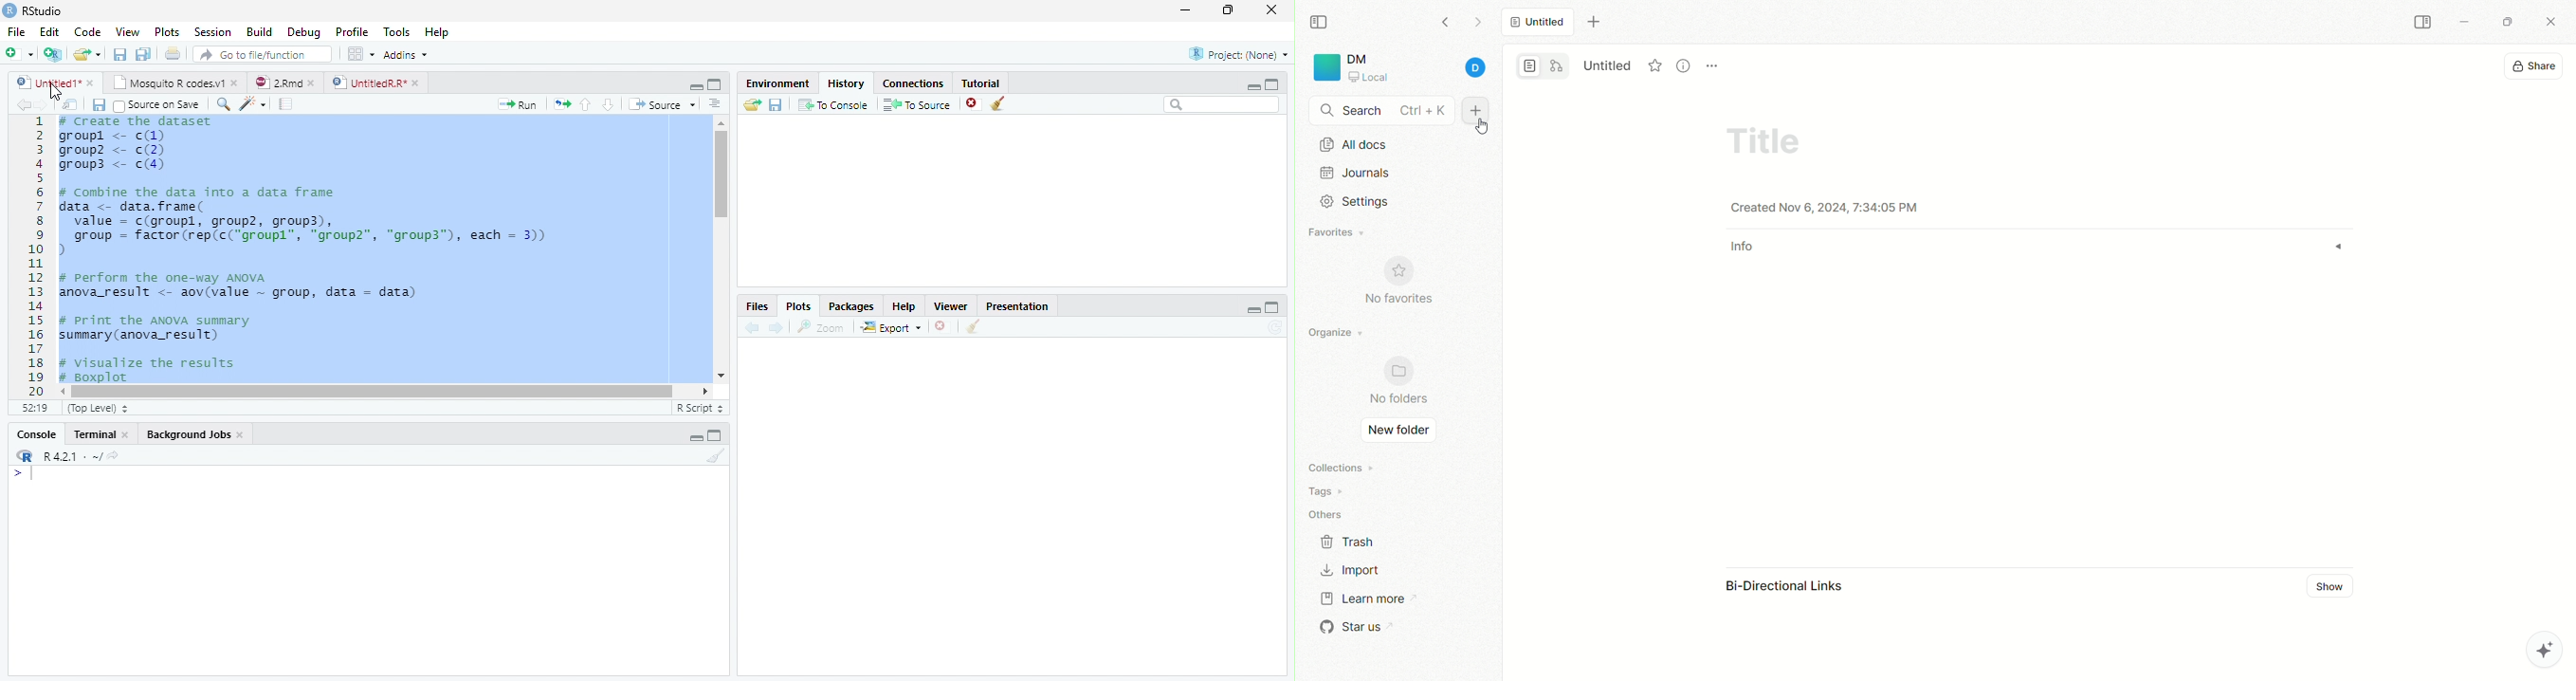  I want to click on Maximize, so click(715, 85).